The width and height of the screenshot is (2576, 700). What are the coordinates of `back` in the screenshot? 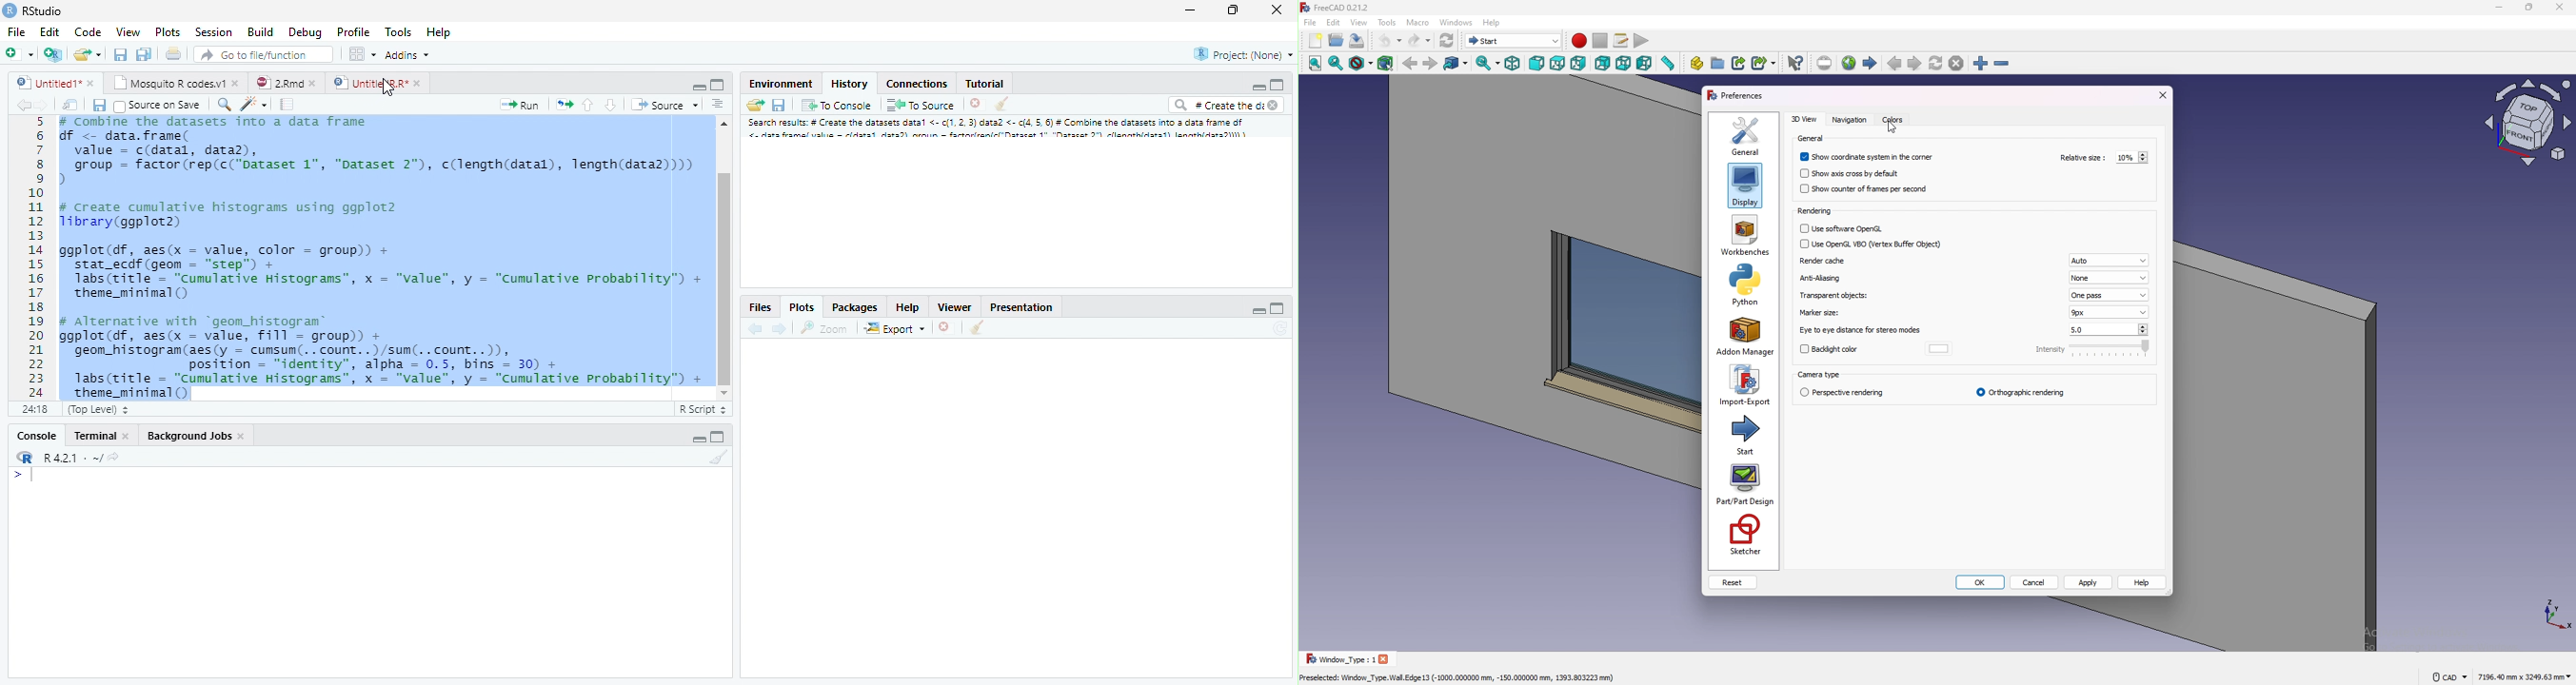 It's located at (756, 330).